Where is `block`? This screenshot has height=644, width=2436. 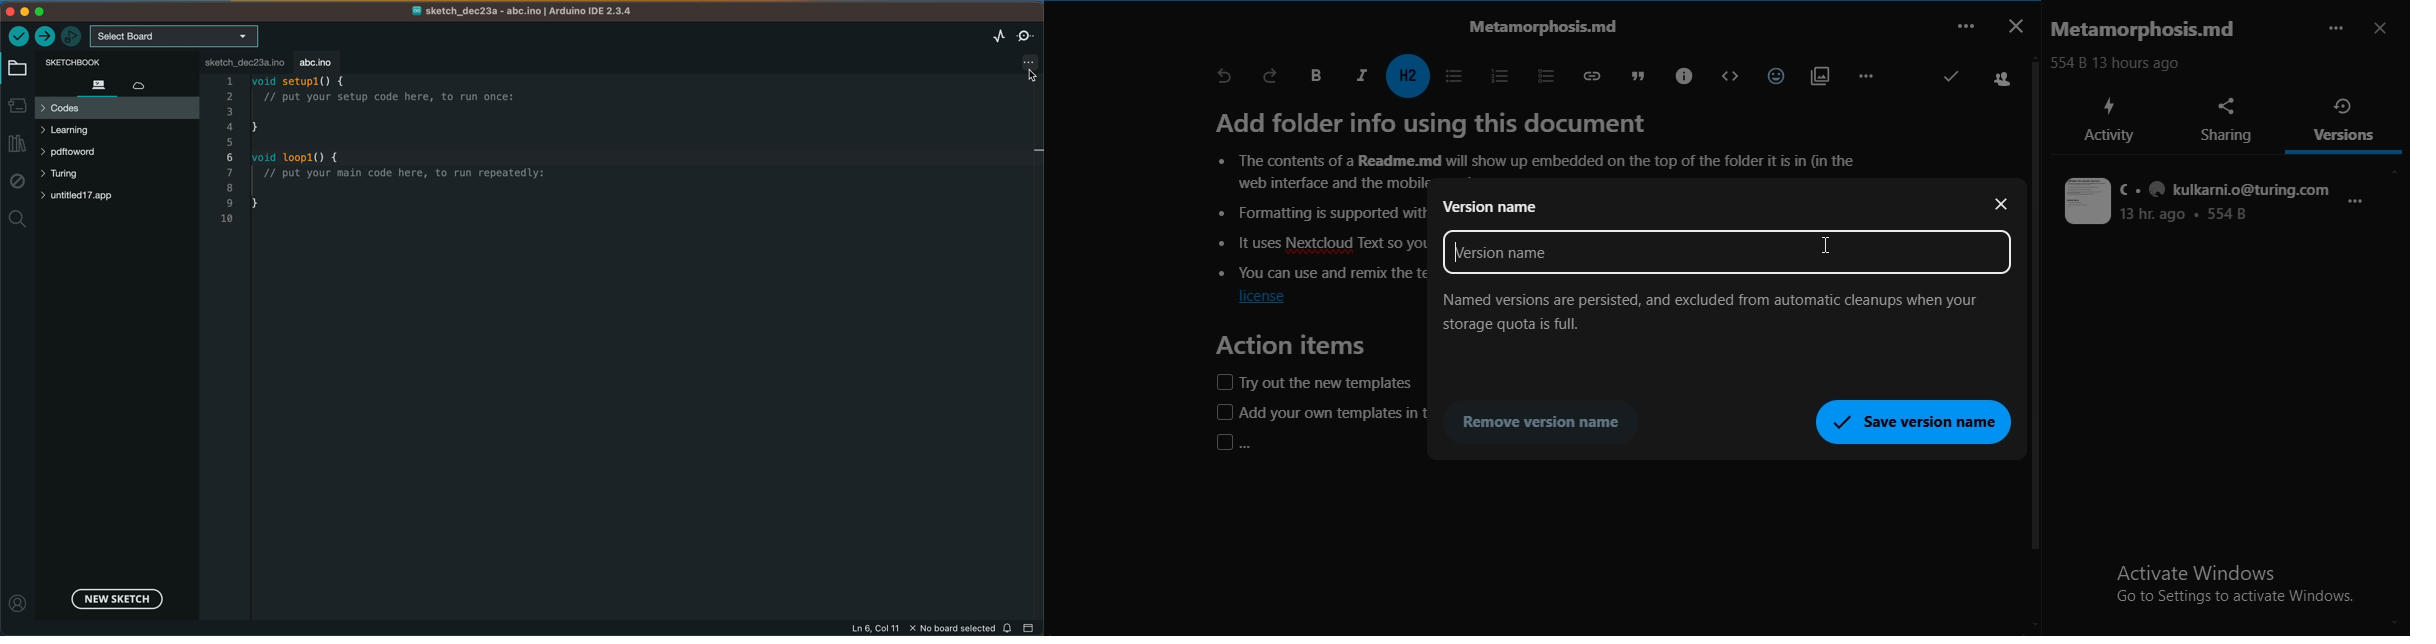
block is located at coordinates (1725, 76).